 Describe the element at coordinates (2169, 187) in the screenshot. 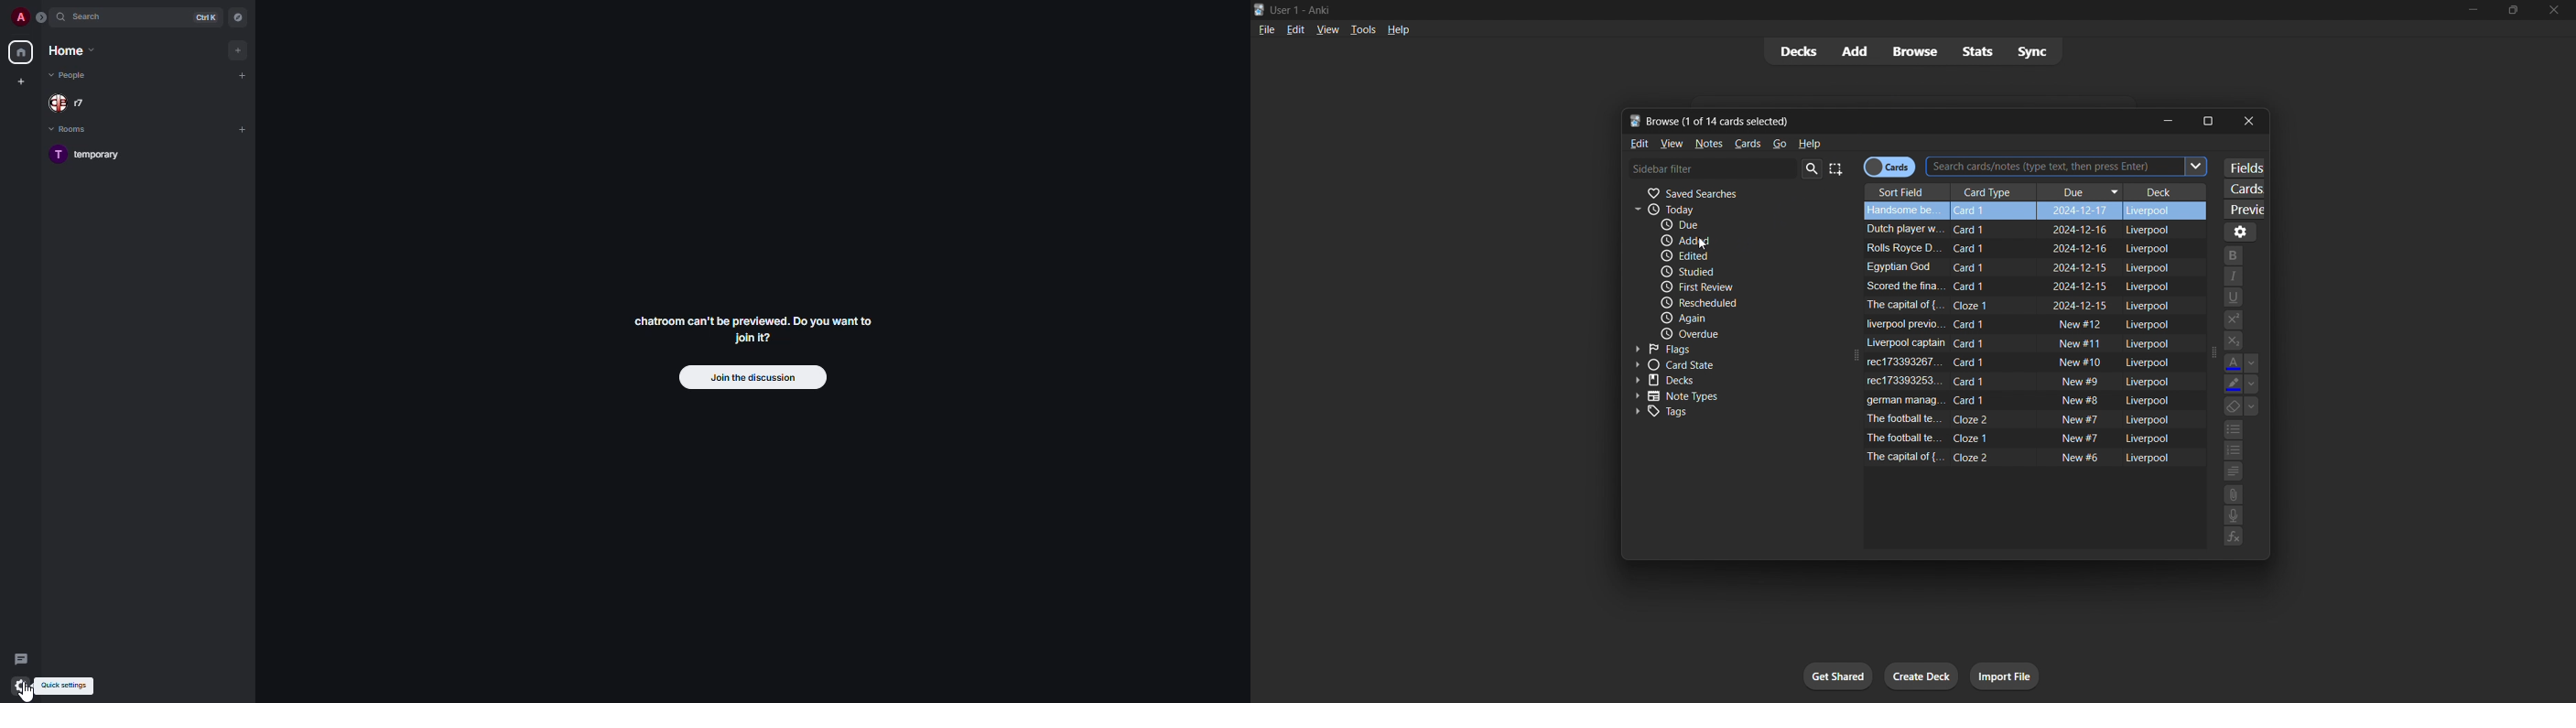

I see `deck column` at that location.